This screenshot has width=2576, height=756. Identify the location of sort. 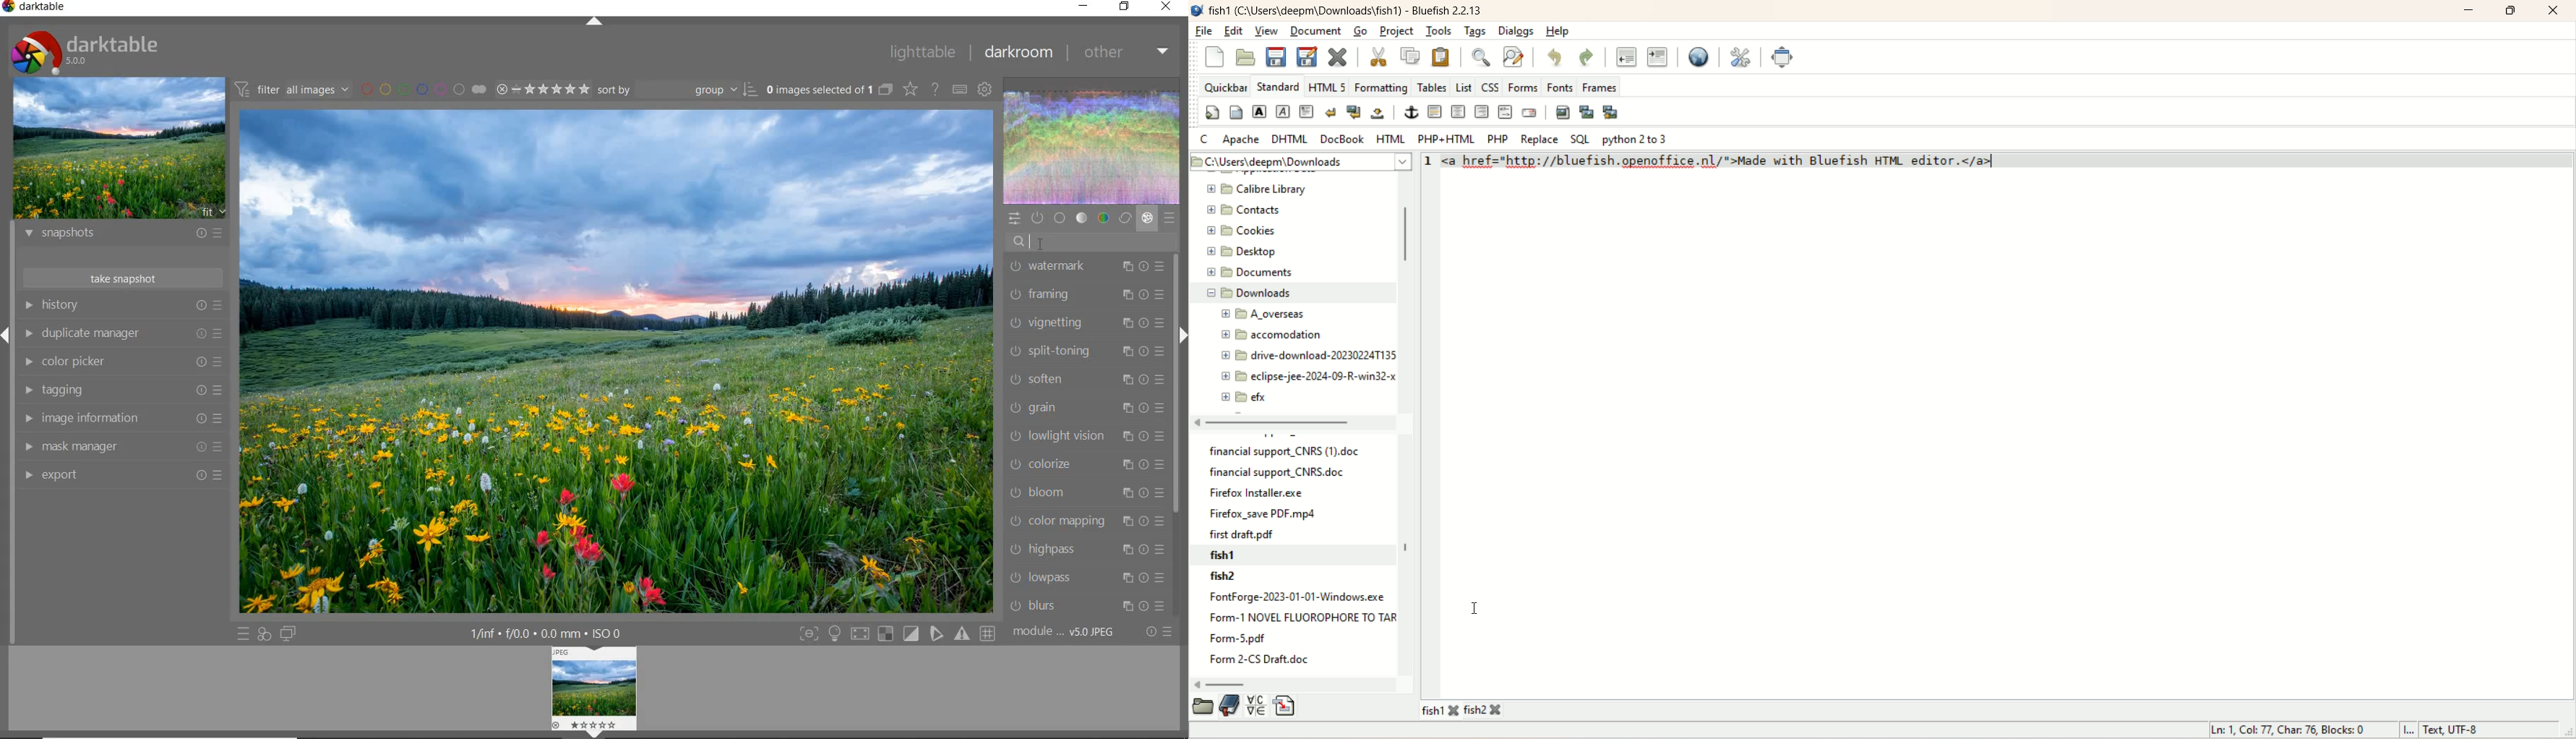
(678, 90).